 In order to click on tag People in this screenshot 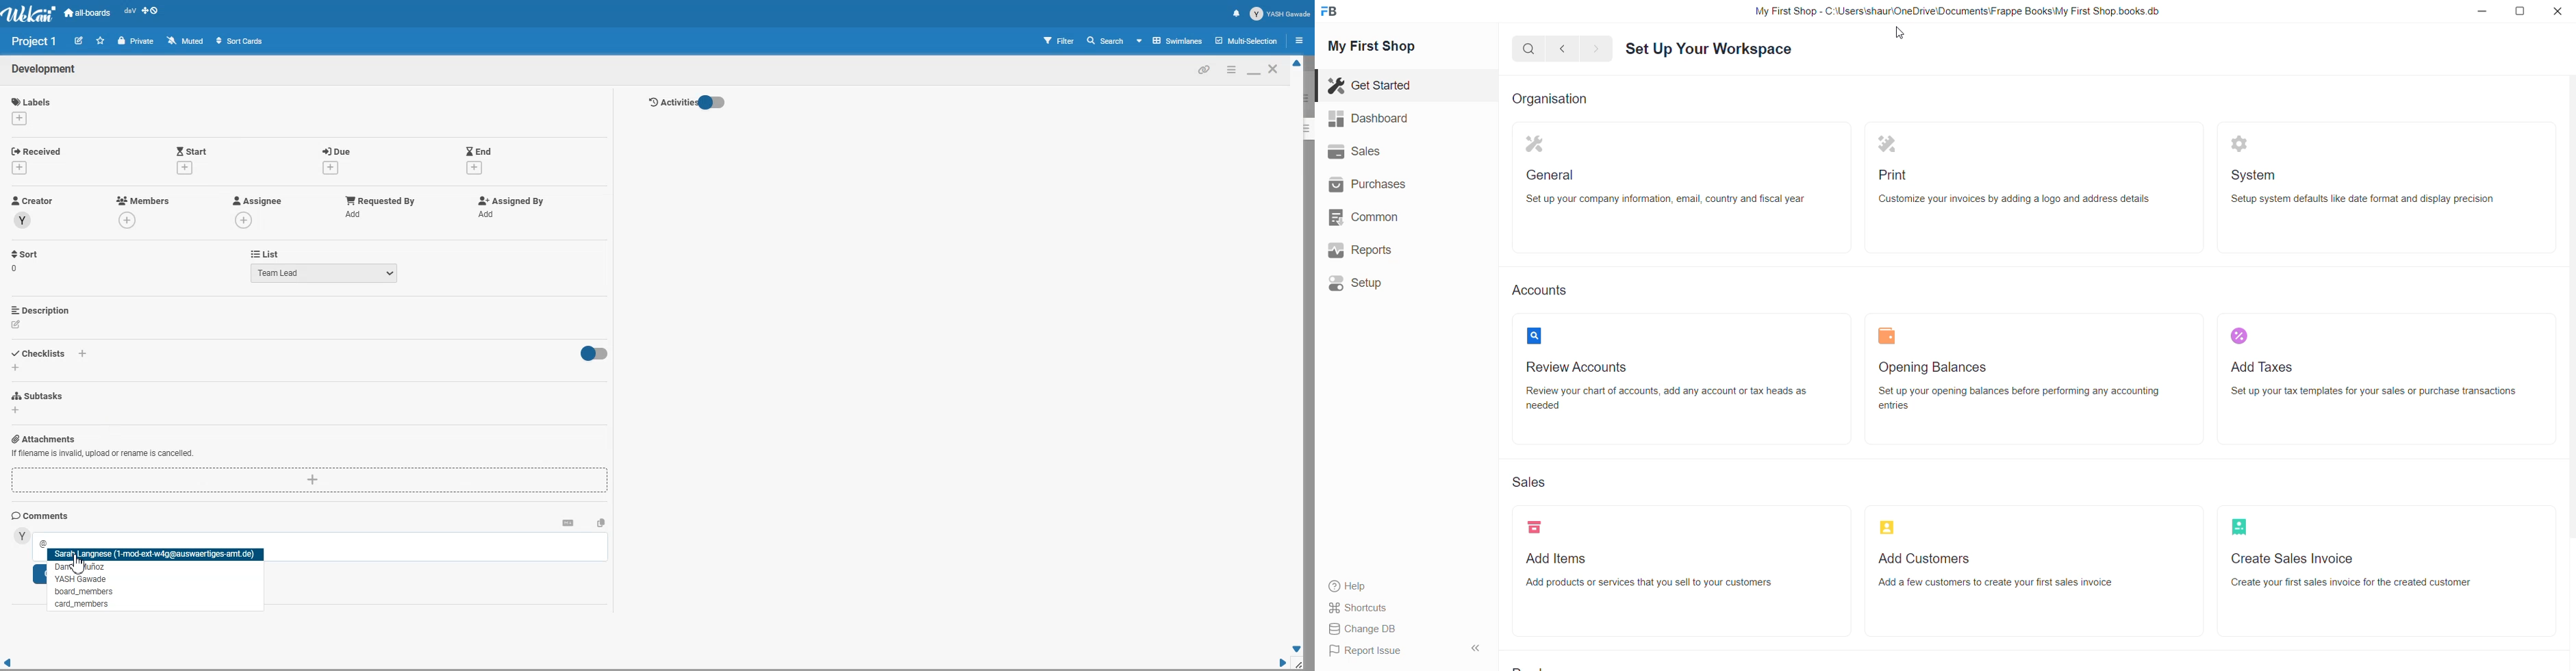, I will do `click(86, 590)`.